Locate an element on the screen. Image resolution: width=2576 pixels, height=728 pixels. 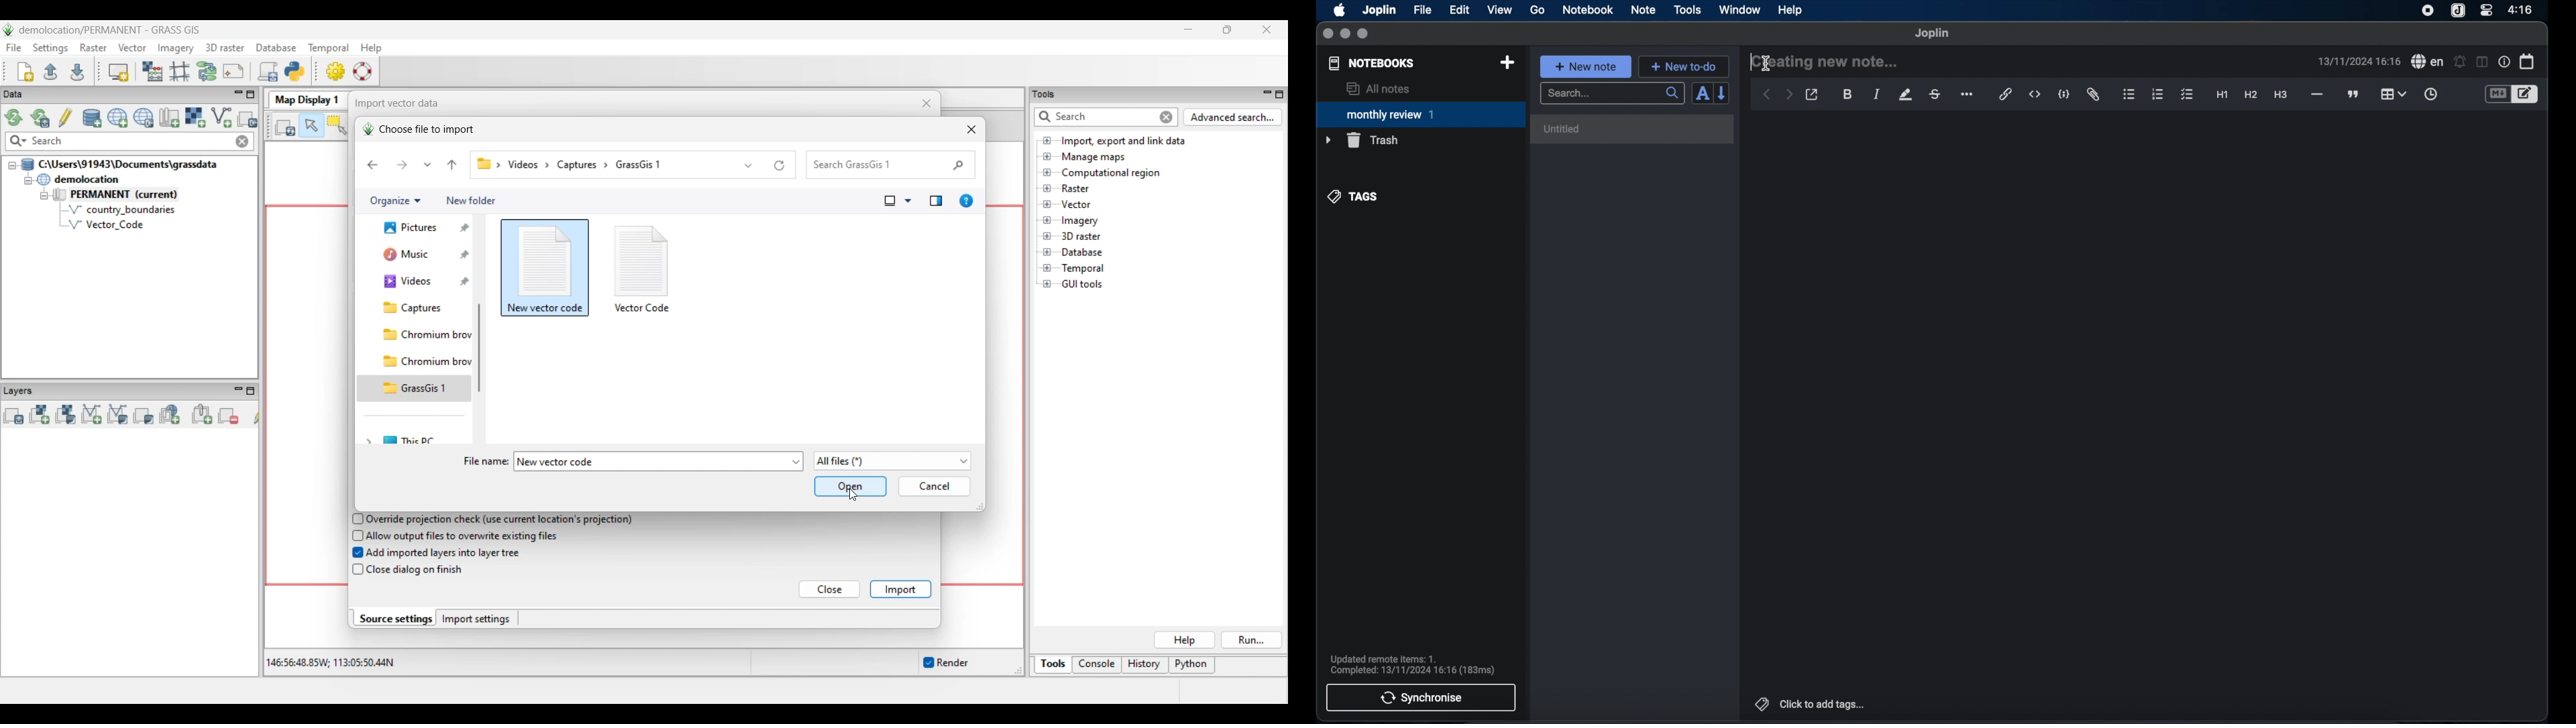
new note is located at coordinates (1585, 66).